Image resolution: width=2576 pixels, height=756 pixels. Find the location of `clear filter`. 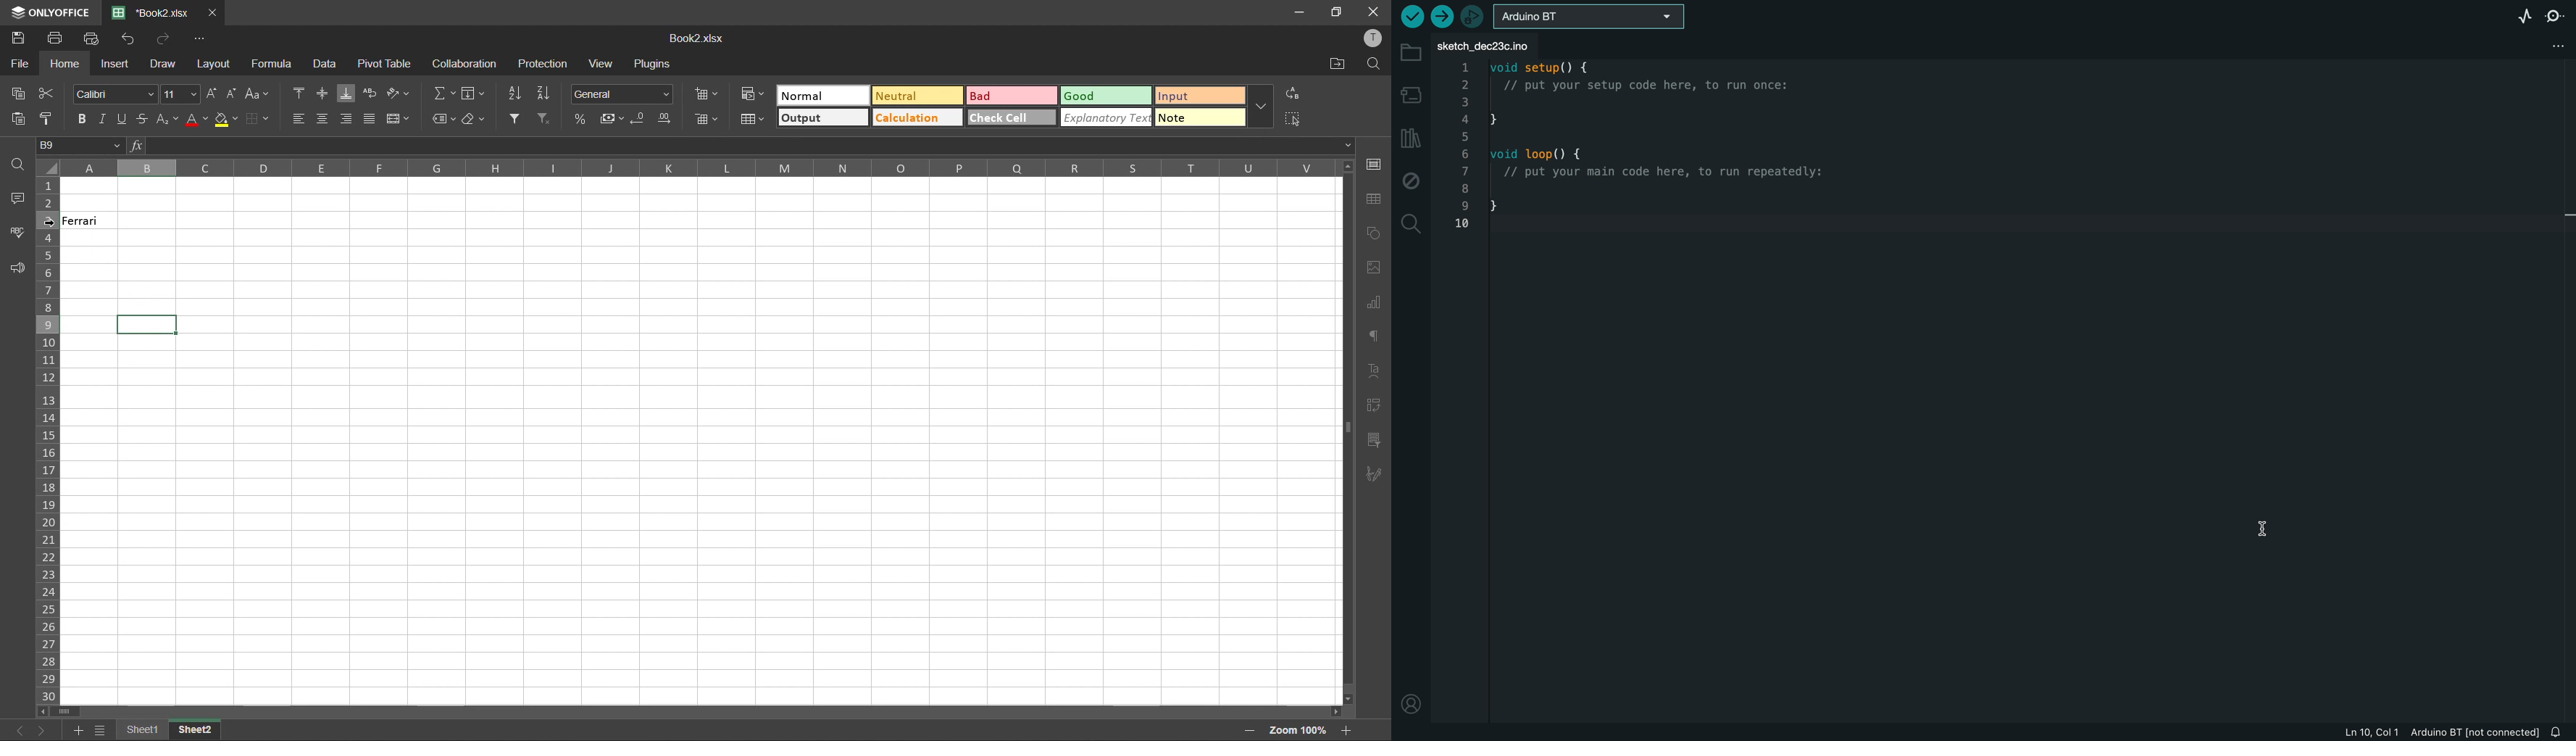

clear filter is located at coordinates (543, 120).